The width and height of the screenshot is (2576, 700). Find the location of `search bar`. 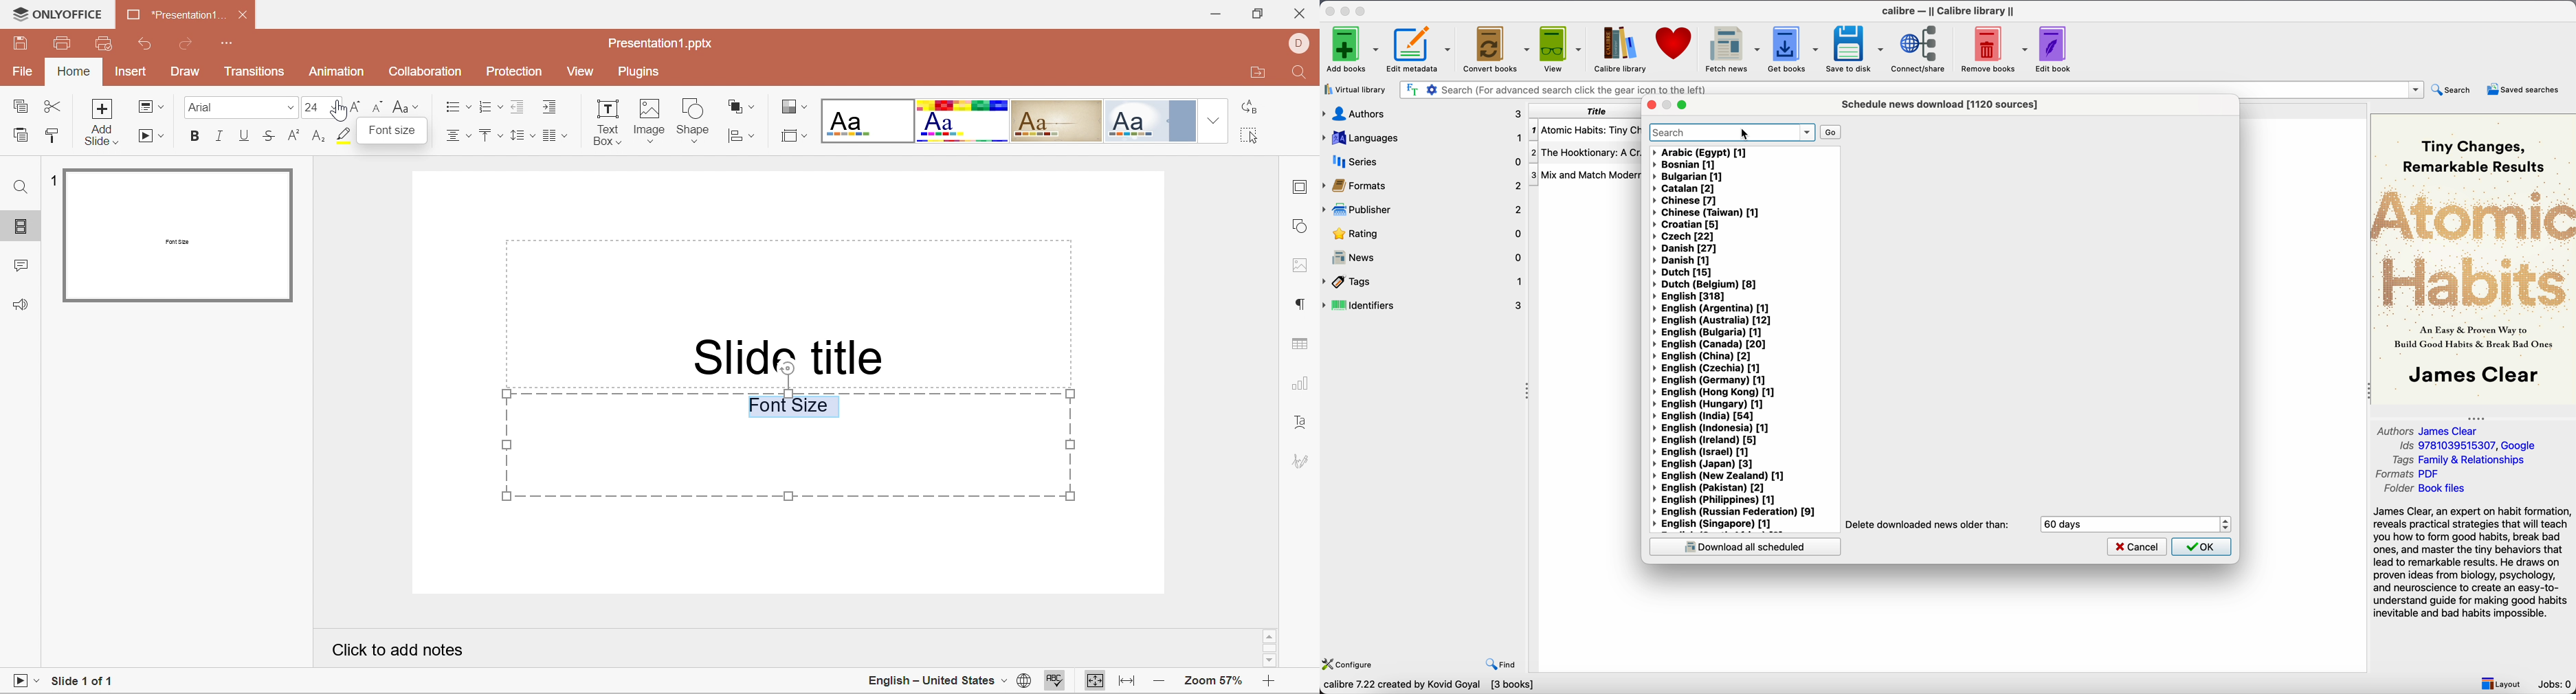

search bar is located at coordinates (1732, 132).